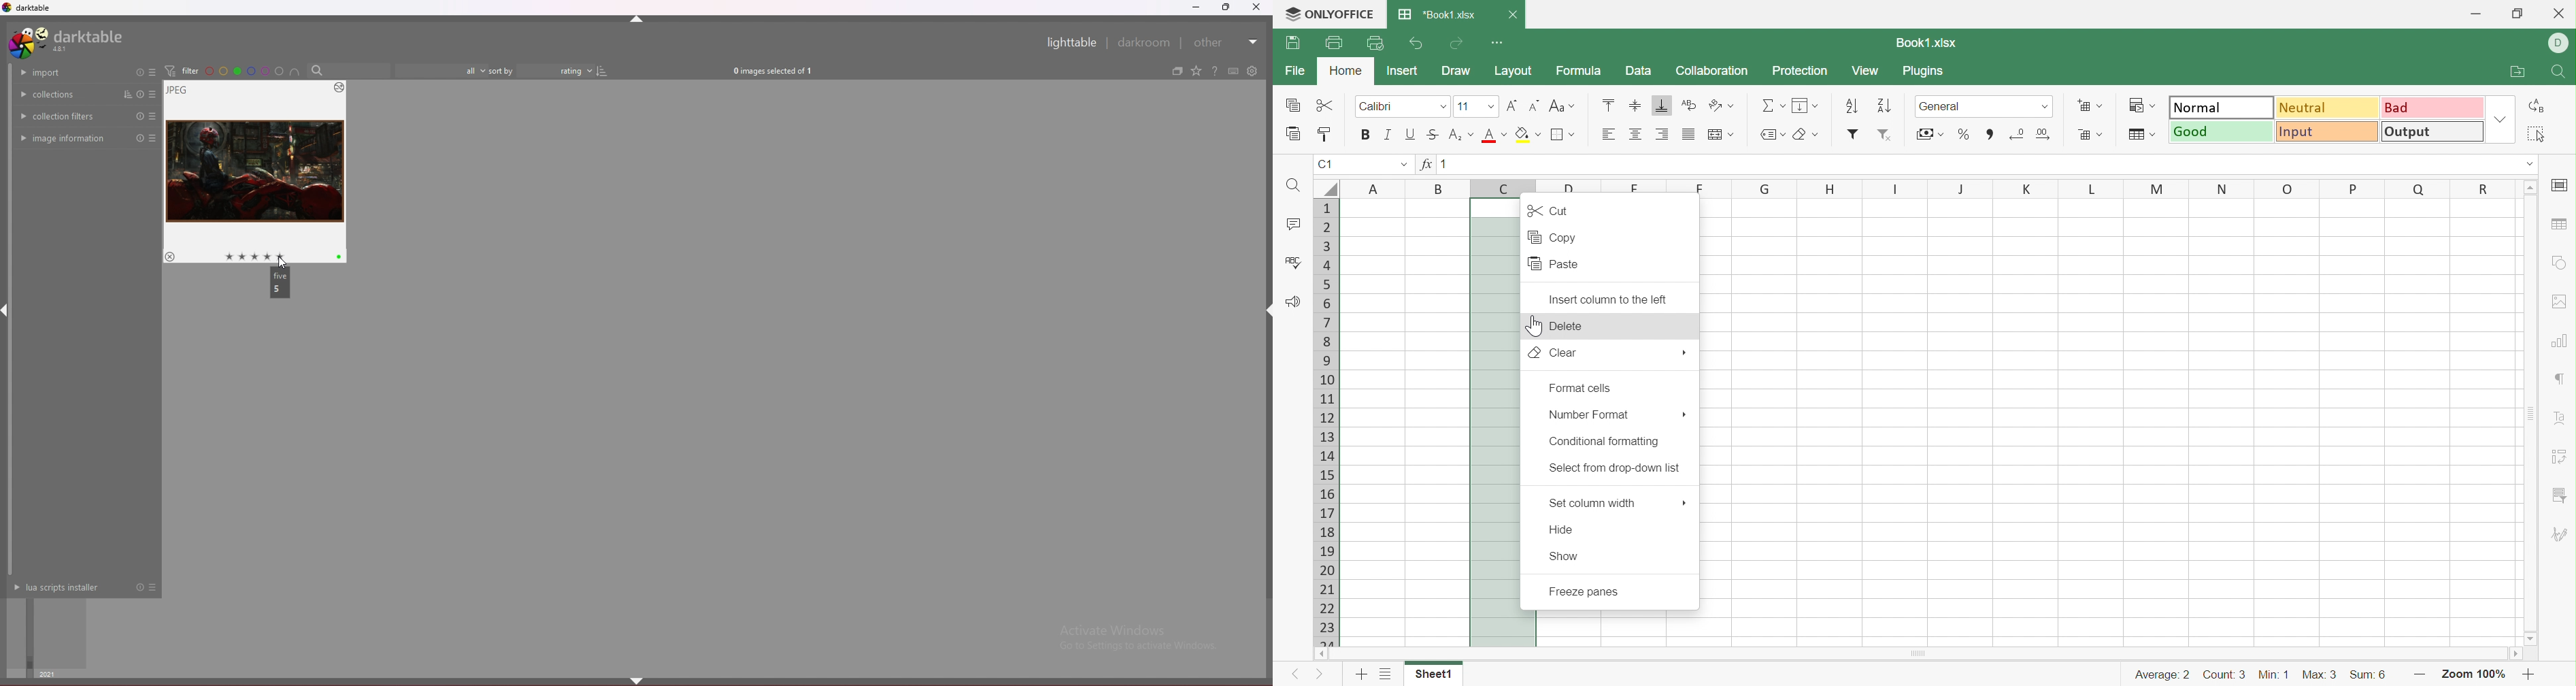 The image size is (2576, 700). What do you see at coordinates (1325, 163) in the screenshot?
I see `A1` at bounding box center [1325, 163].